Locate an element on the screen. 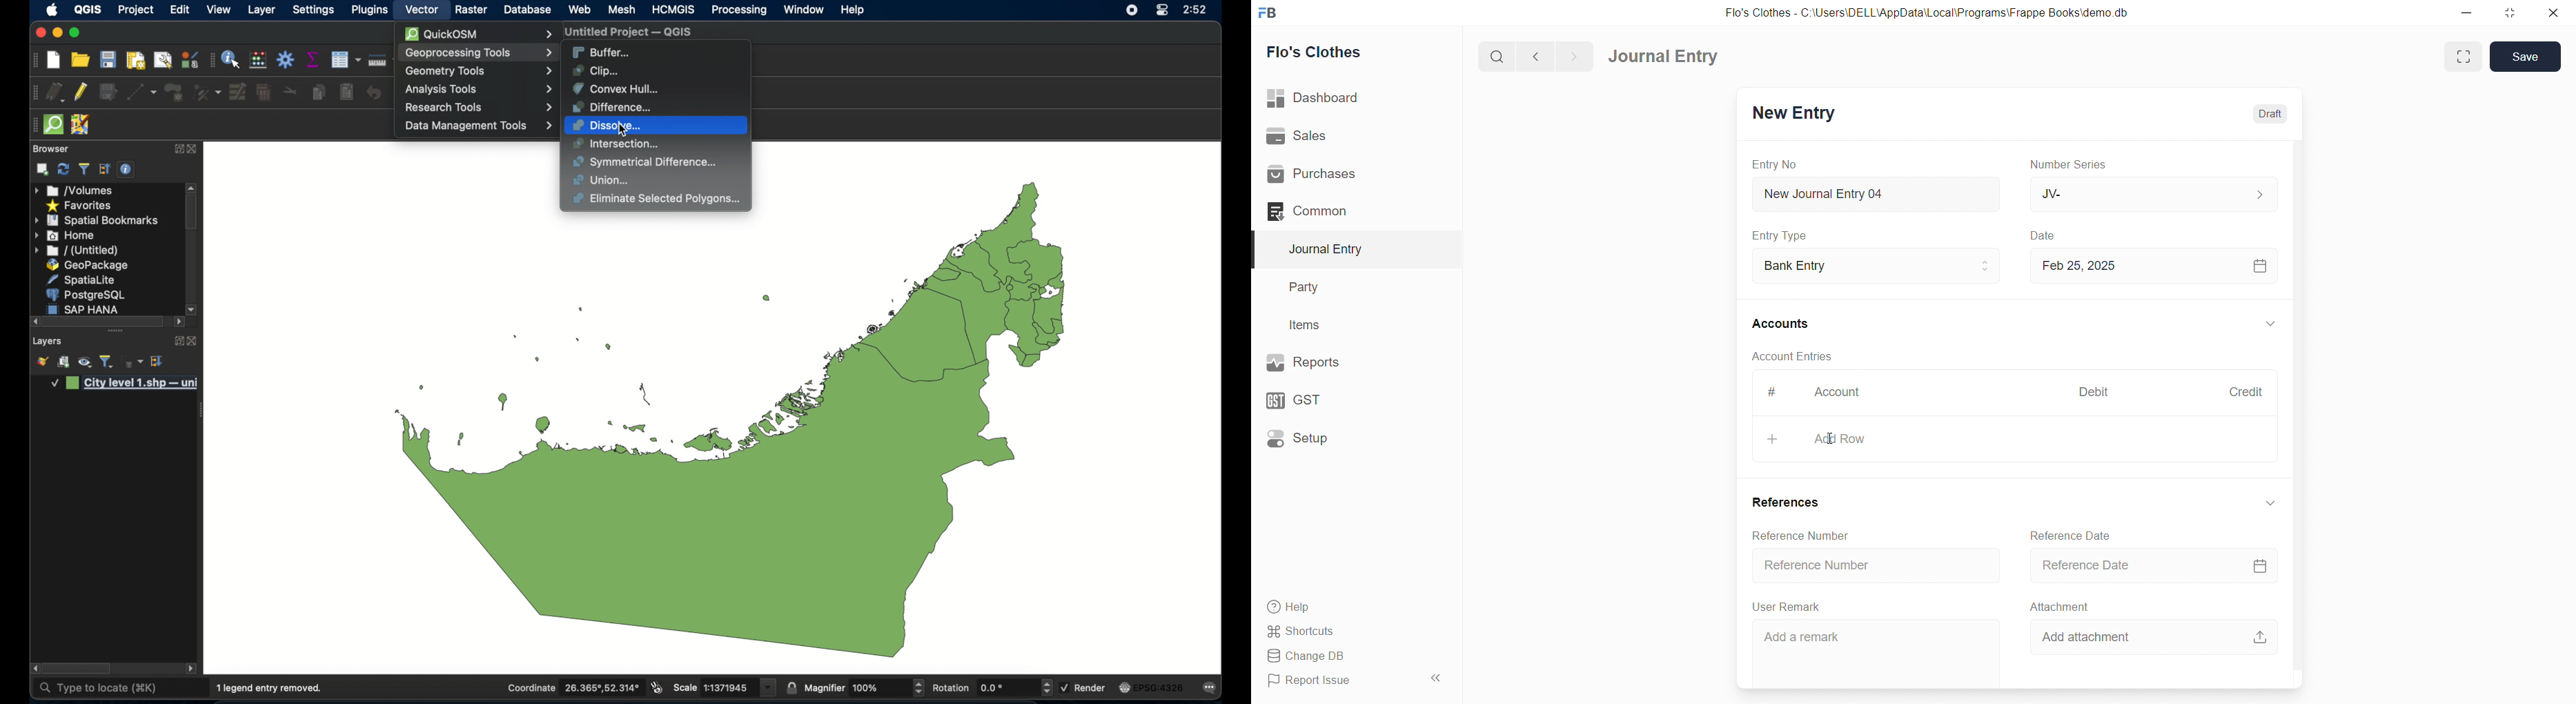 The image size is (2576, 728). Flo's Clothes is located at coordinates (1350, 52).